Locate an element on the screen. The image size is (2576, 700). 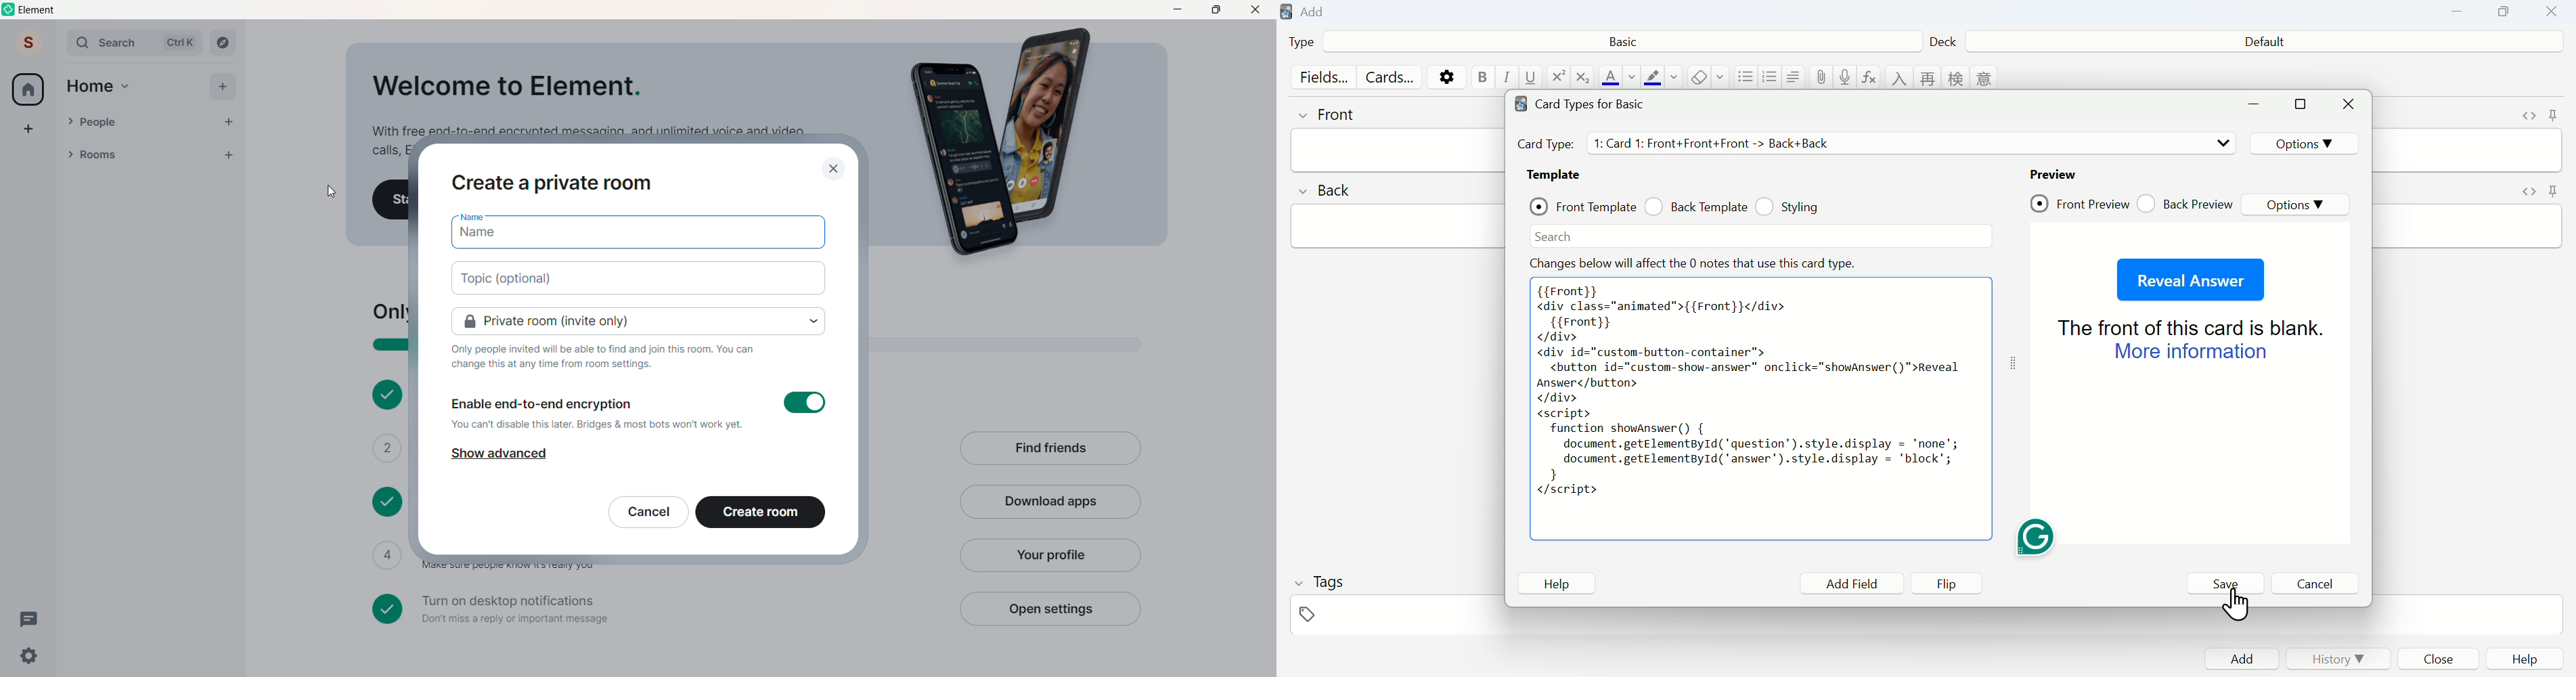
attach pictures/audio/video is located at coordinates (1821, 77).